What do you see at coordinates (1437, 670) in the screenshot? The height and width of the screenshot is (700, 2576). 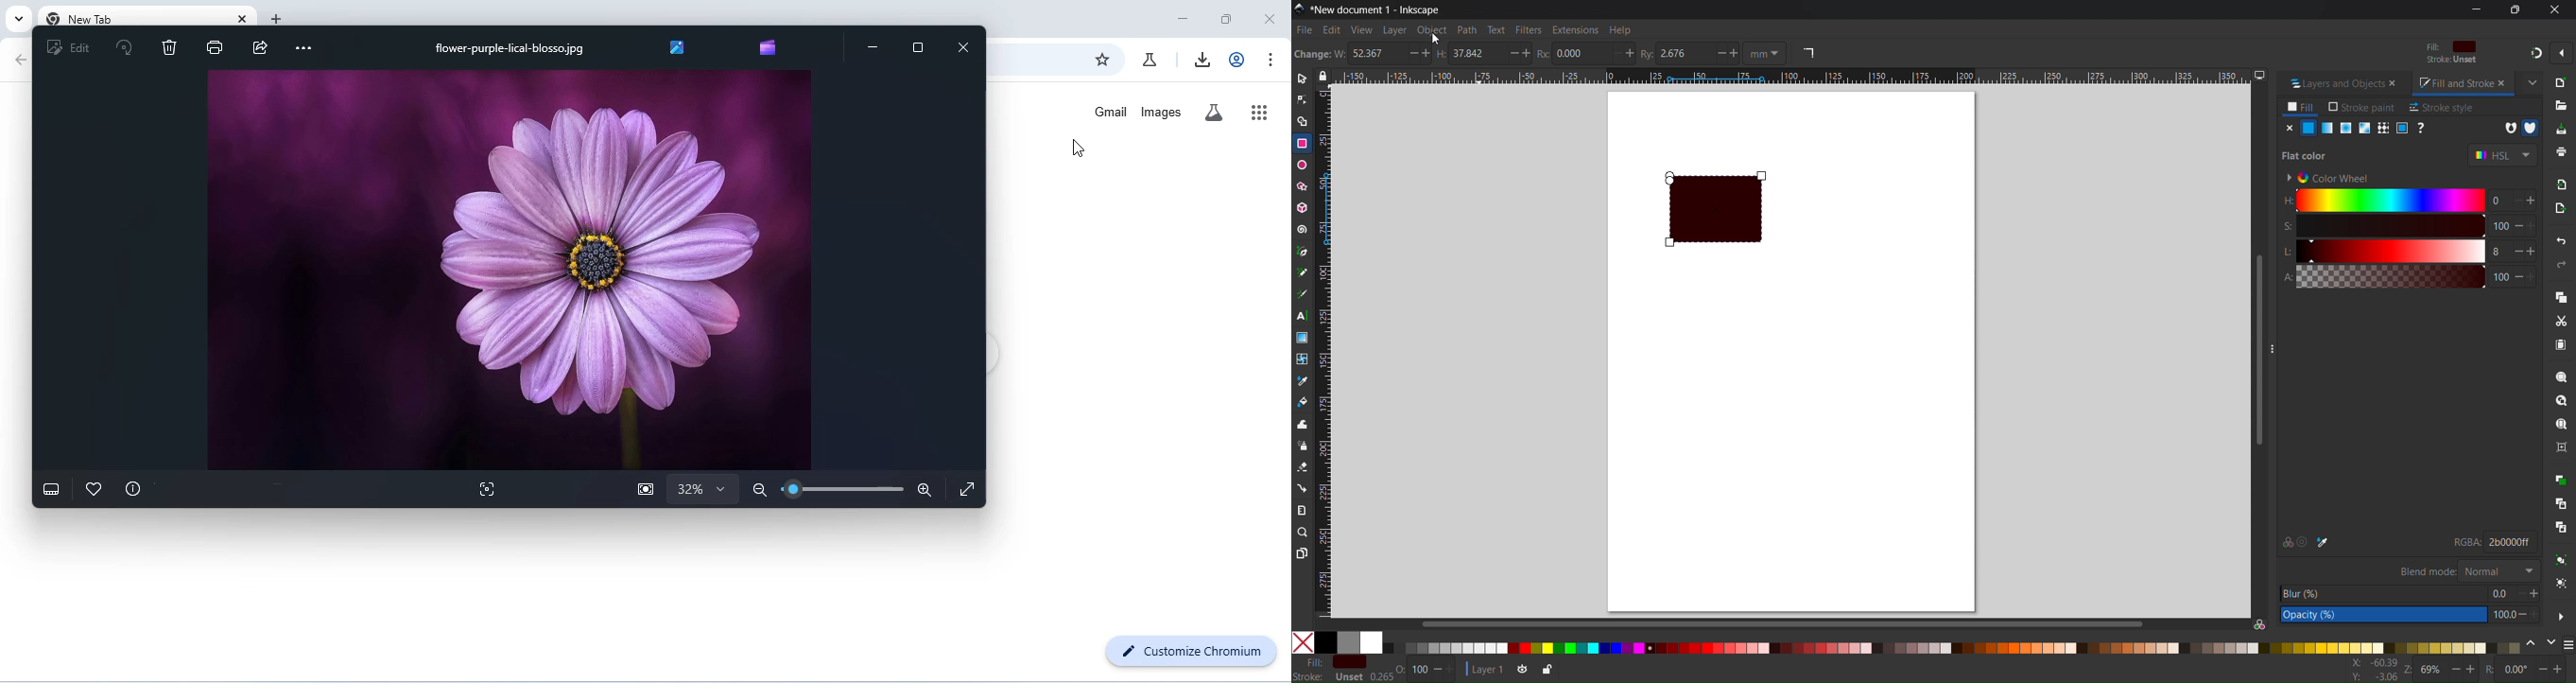 I see `Minimize opacity` at bounding box center [1437, 670].